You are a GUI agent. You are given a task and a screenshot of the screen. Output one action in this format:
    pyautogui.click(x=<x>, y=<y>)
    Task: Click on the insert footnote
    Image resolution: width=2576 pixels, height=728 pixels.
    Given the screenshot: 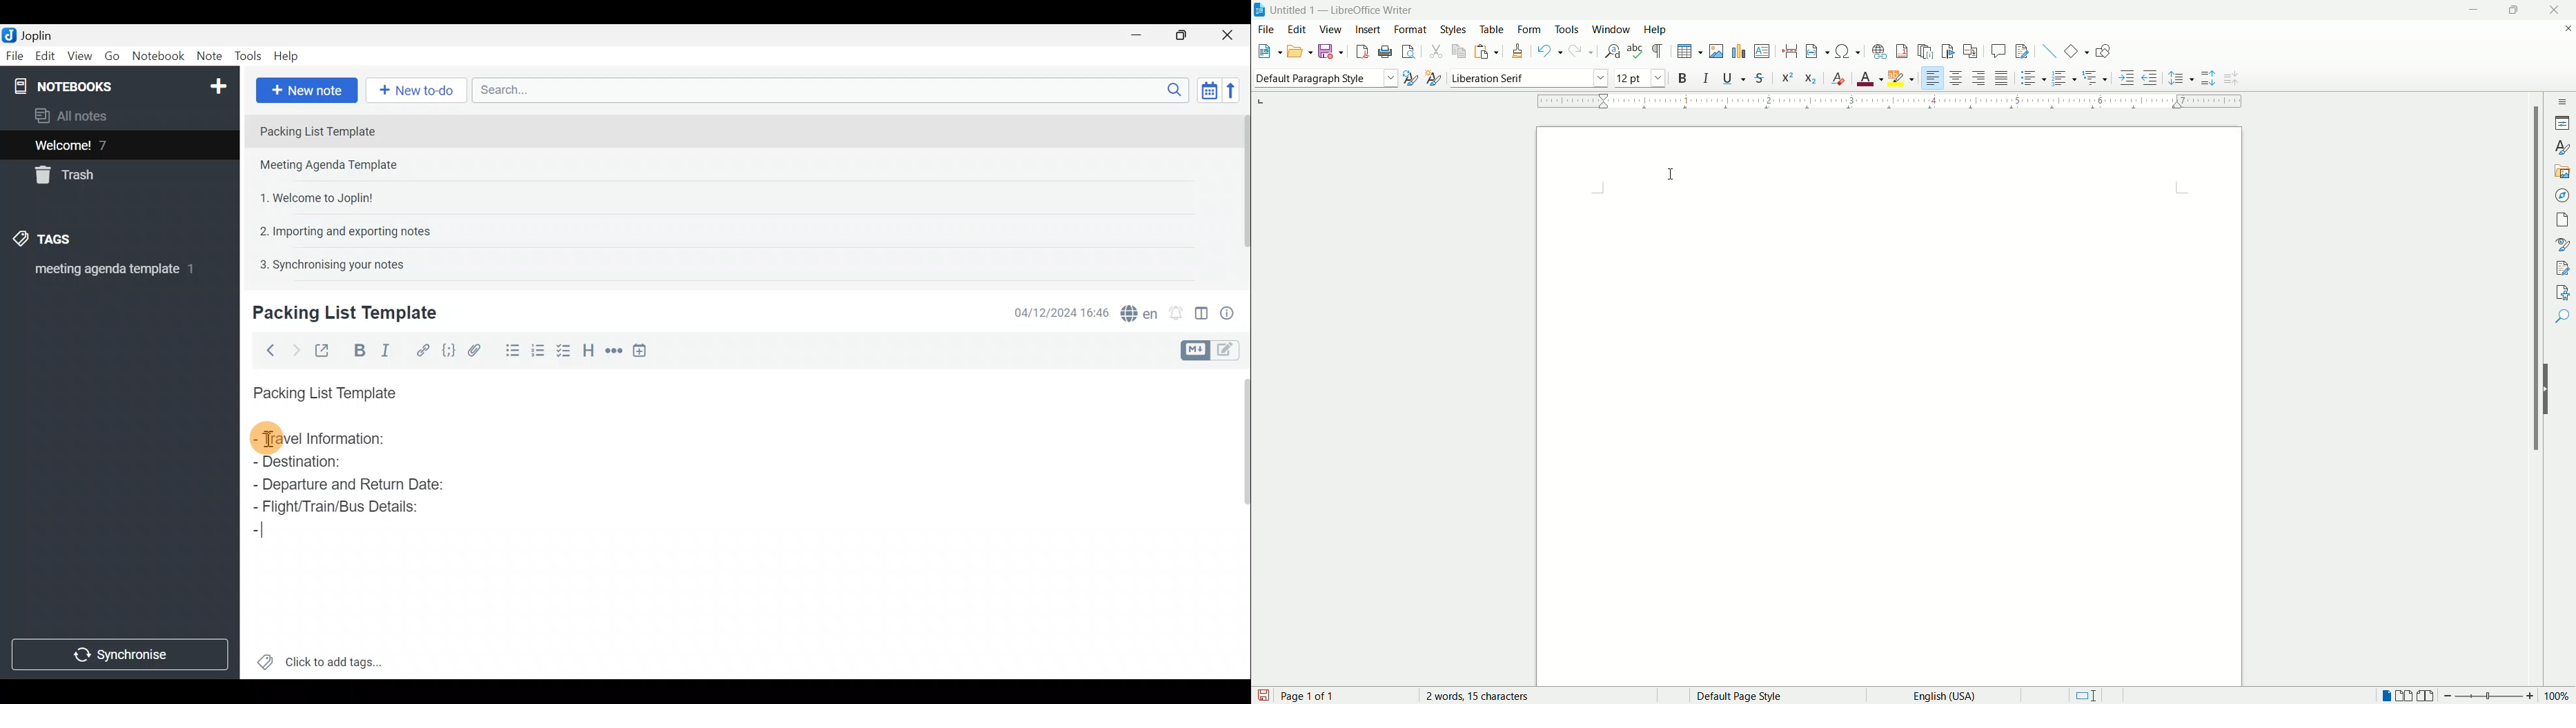 What is the action you would take?
    pyautogui.click(x=1900, y=52)
    